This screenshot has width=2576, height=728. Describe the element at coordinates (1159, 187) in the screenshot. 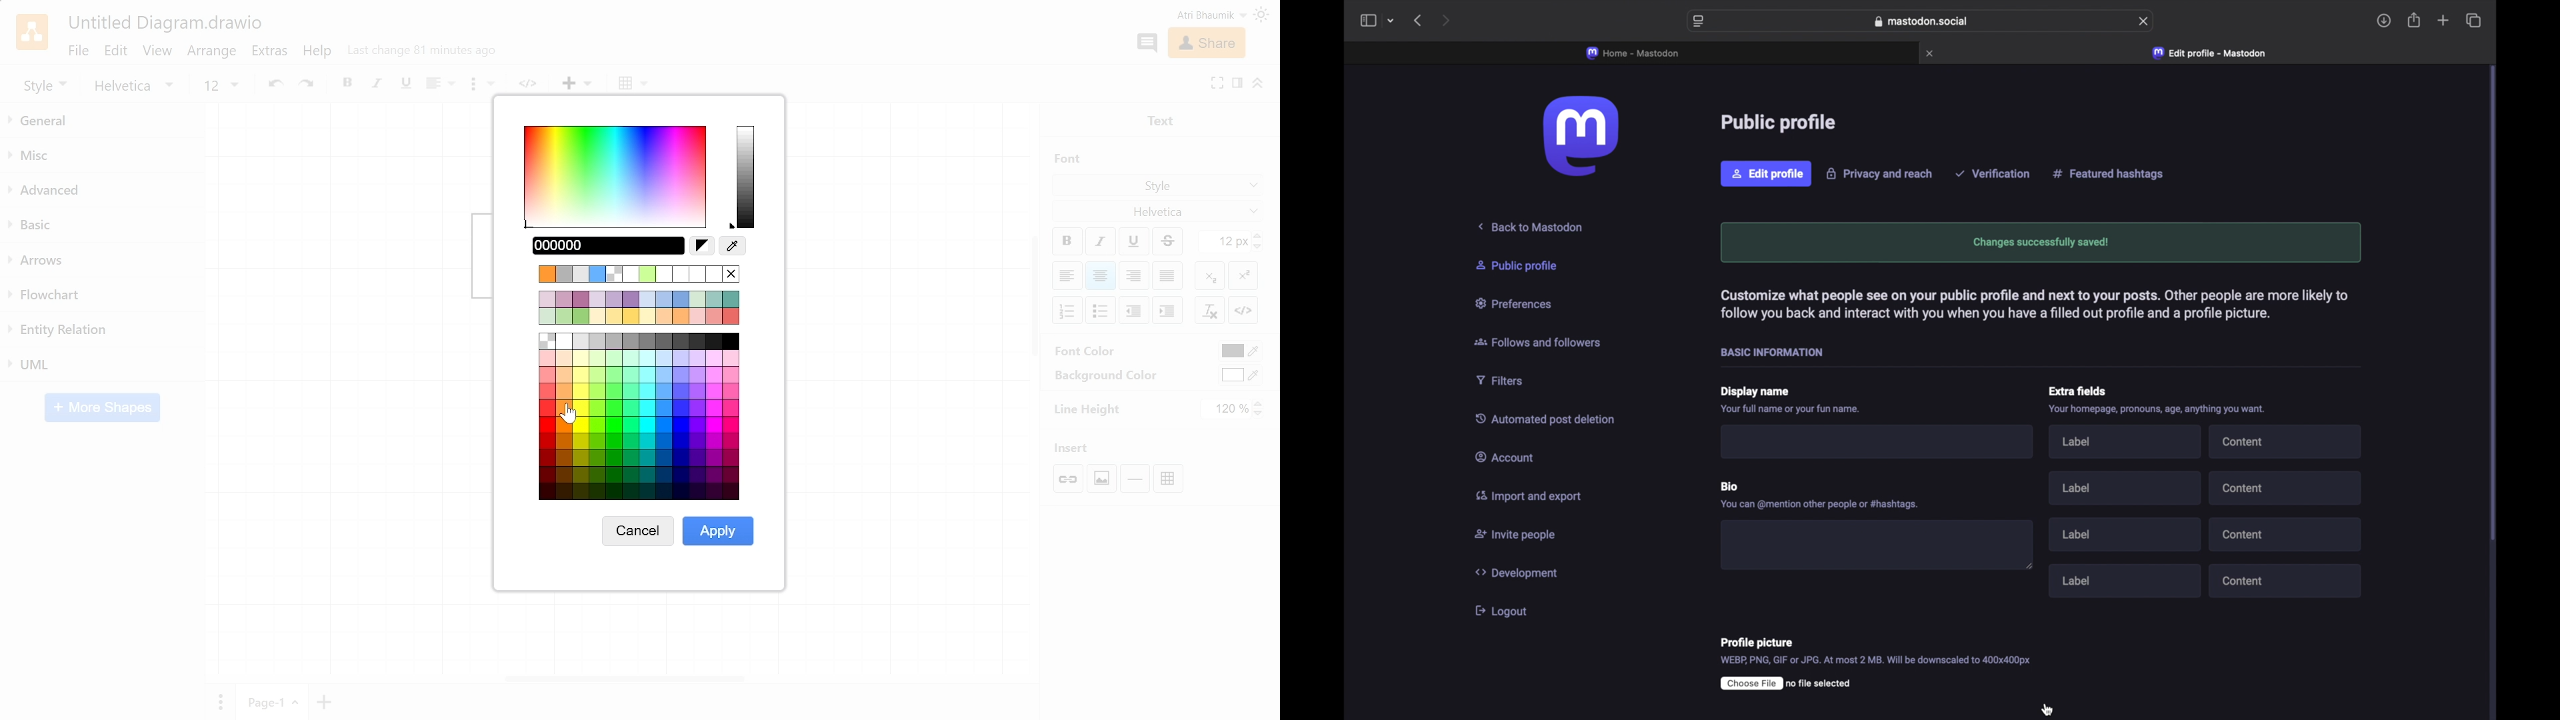

I see `Font style` at that location.